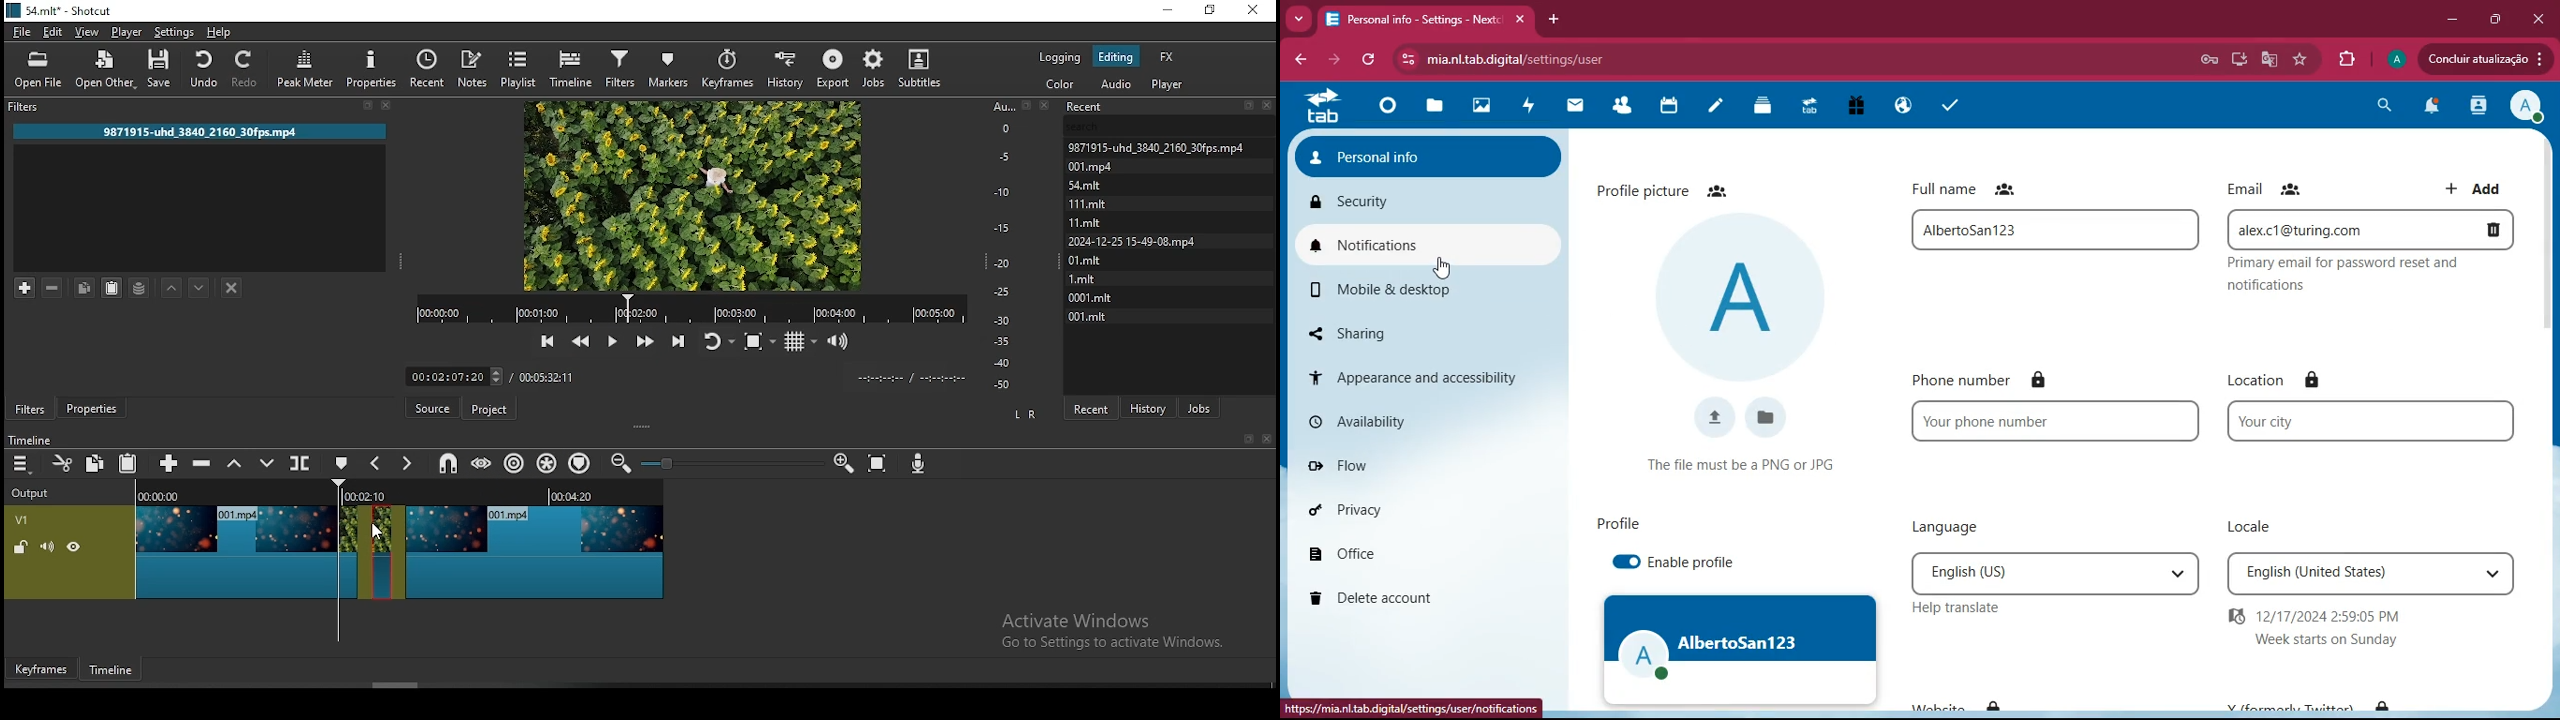 The width and height of the screenshot is (2576, 728). I want to click on enable, so click(1621, 563).